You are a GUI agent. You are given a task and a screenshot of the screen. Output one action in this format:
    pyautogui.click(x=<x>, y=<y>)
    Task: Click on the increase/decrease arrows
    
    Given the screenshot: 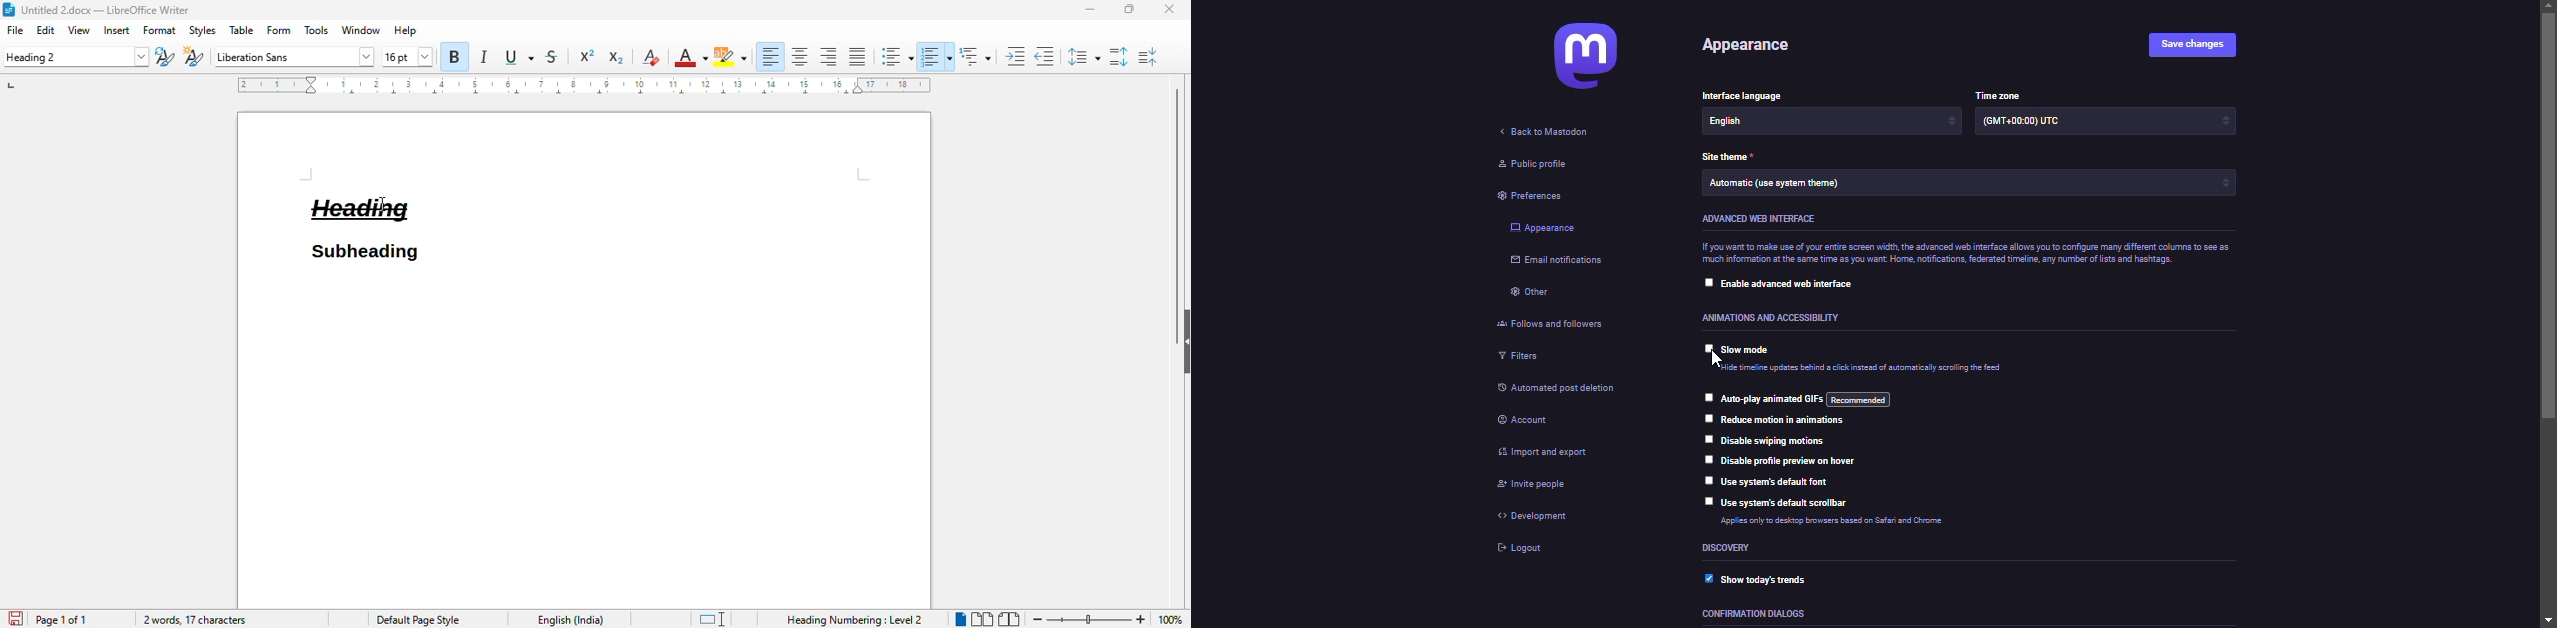 What is the action you would take?
    pyautogui.click(x=2227, y=122)
    